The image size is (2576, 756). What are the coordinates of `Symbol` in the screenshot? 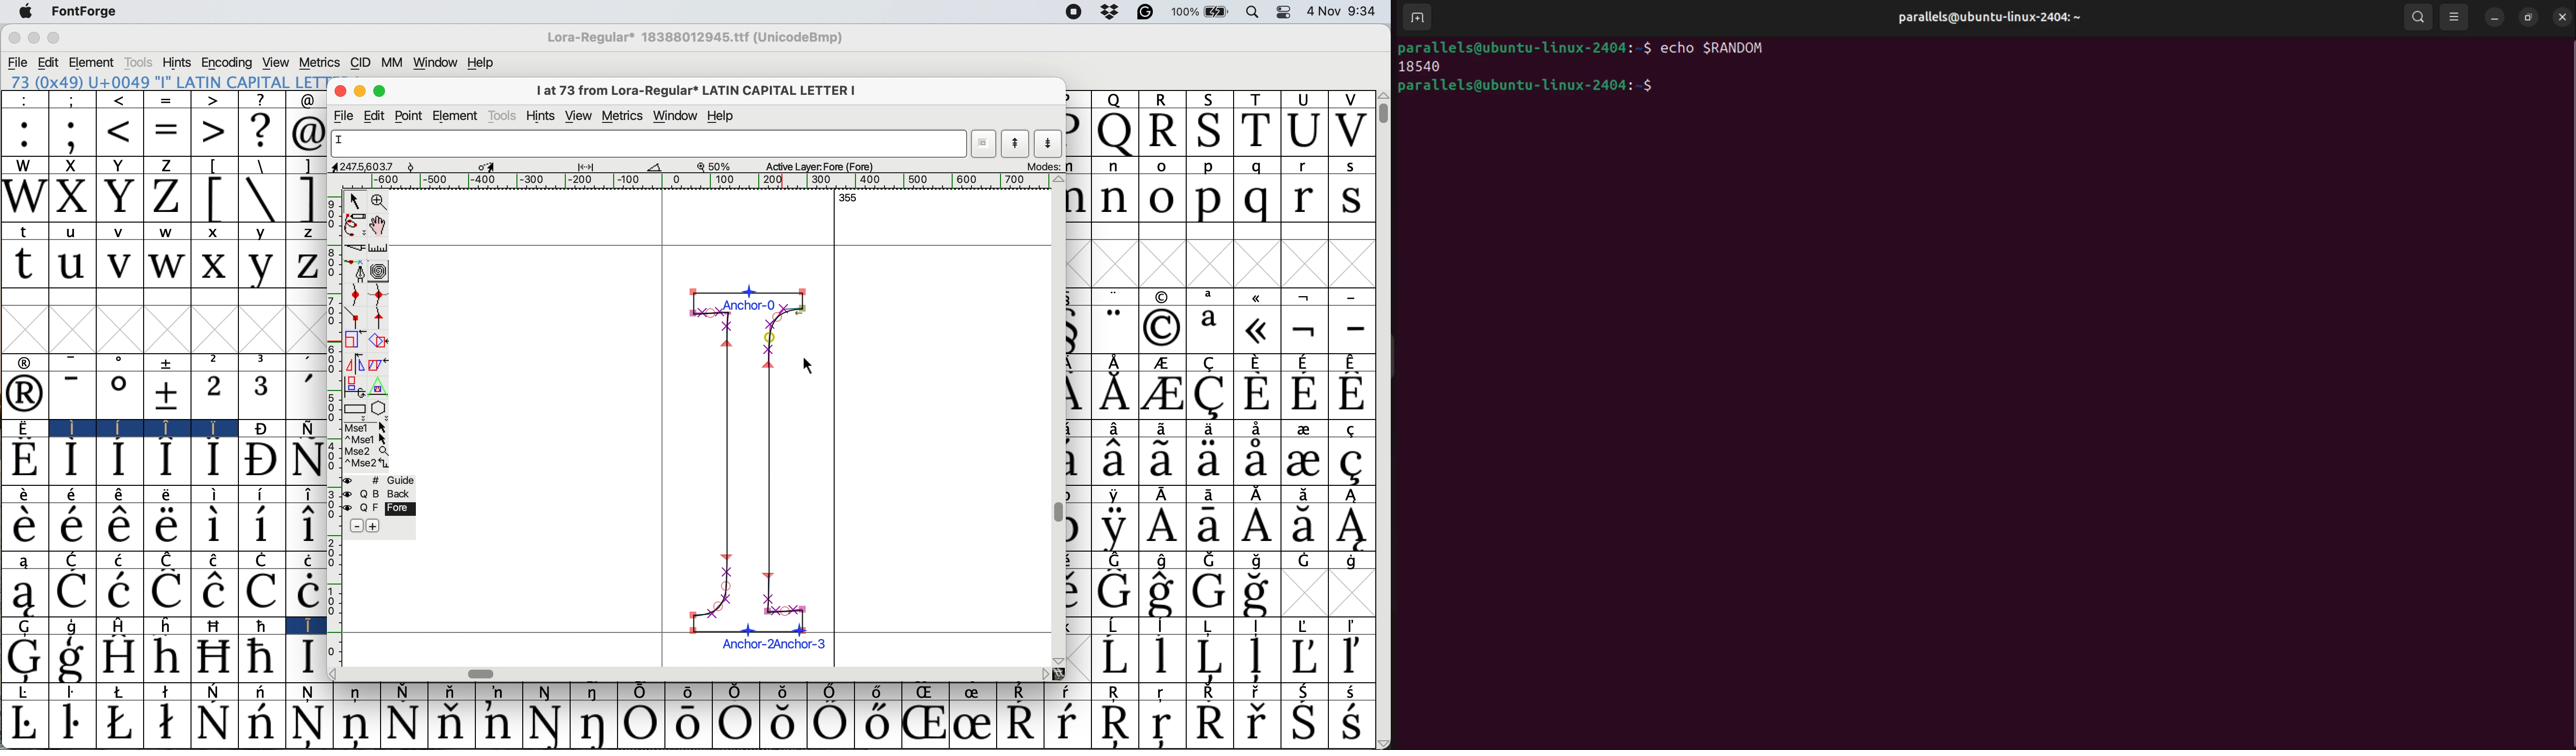 It's located at (1210, 592).